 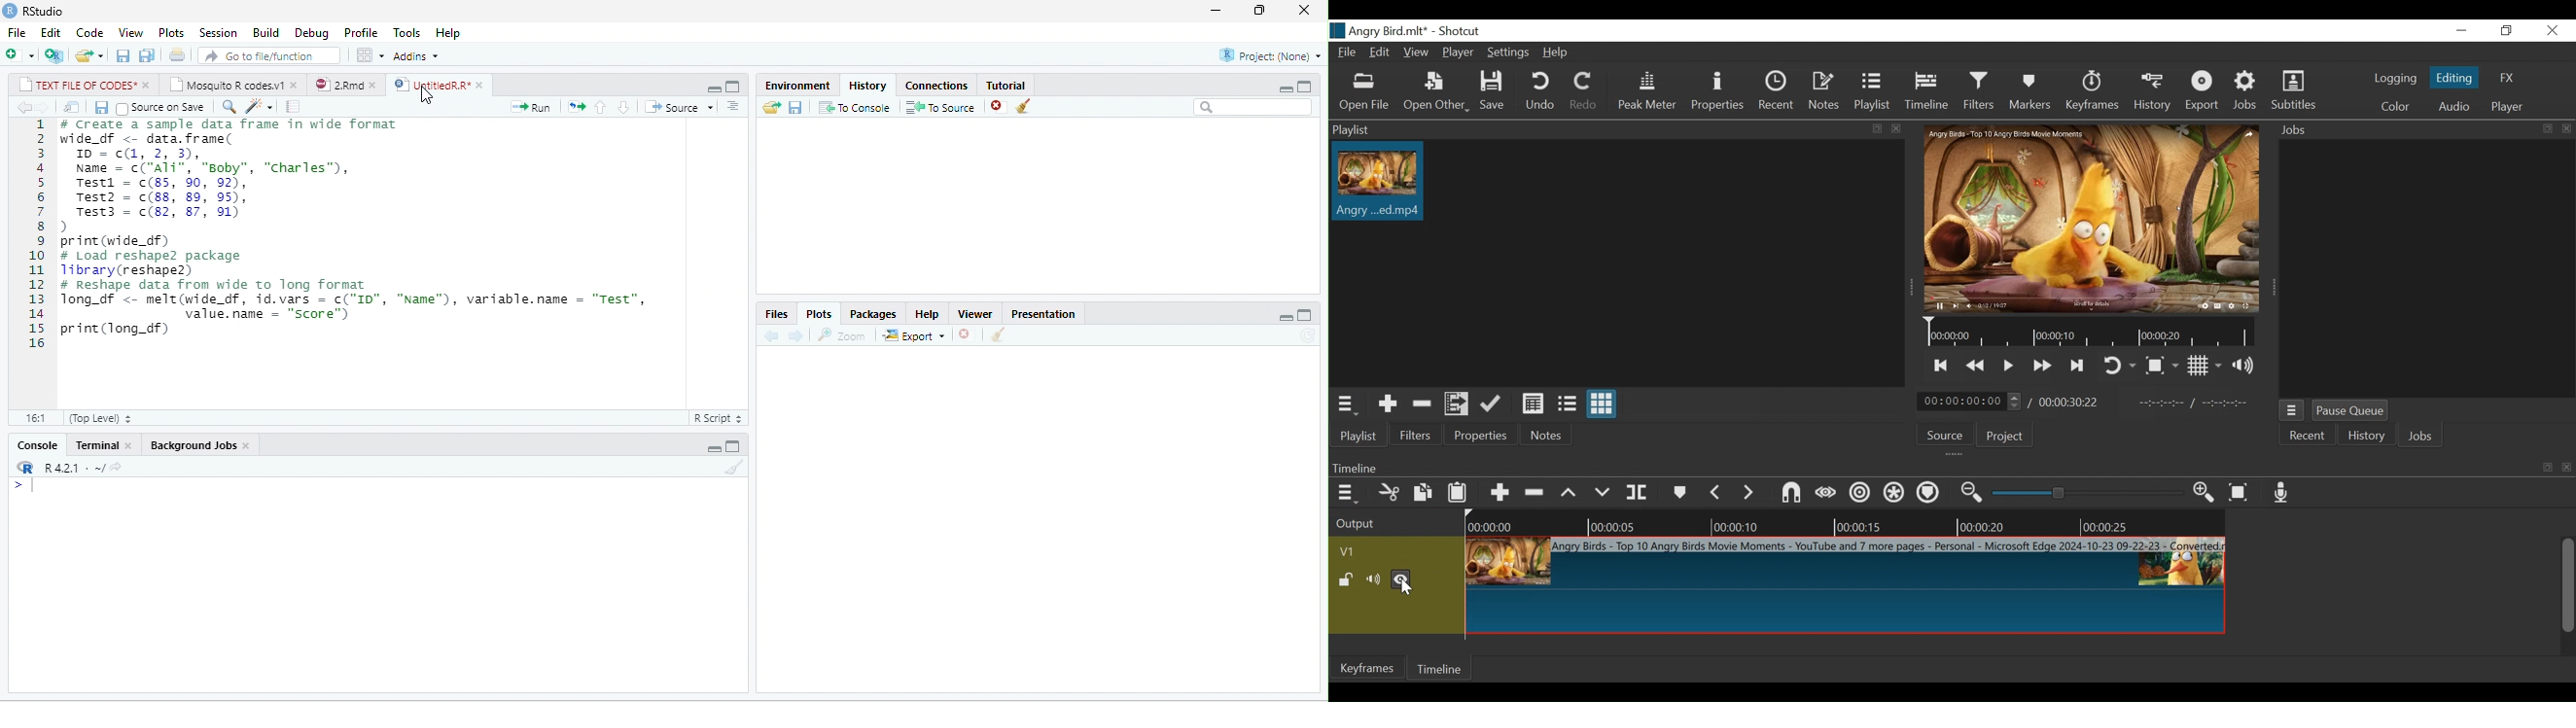 I want to click on open file, so click(x=89, y=55).